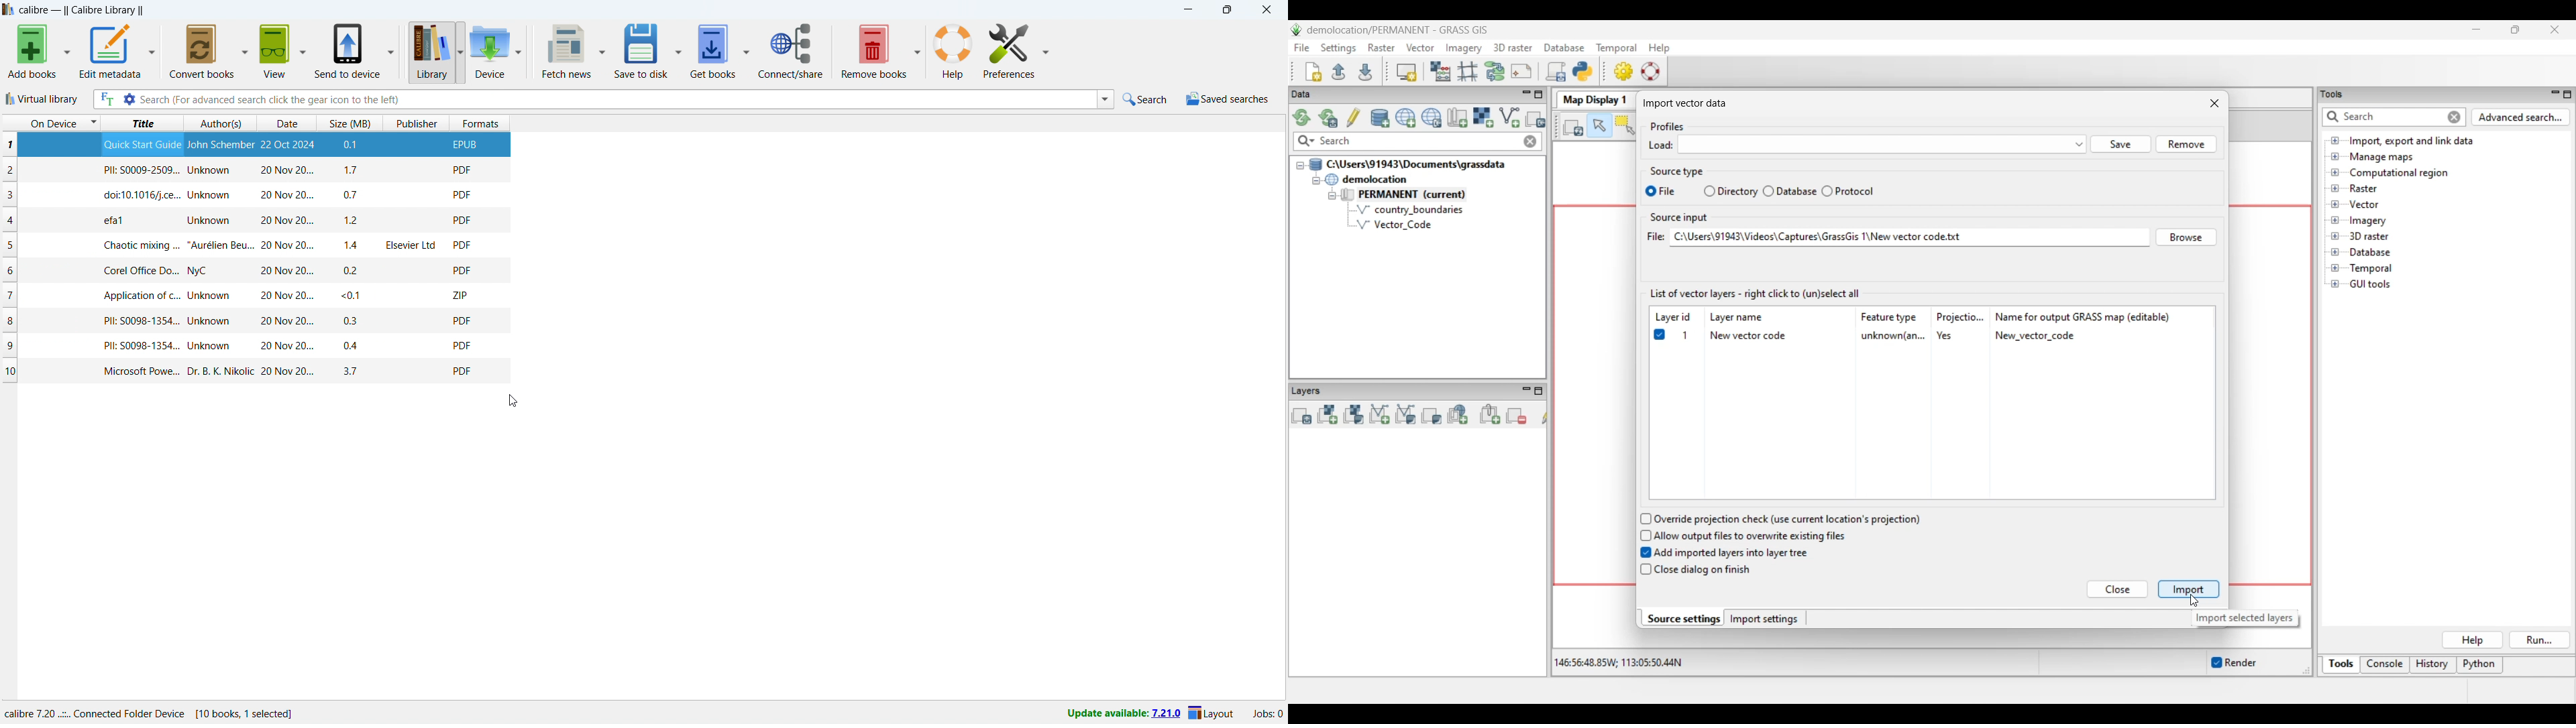 Image resolution: width=2576 pixels, height=728 pixels. I want to click on get books options, so click(746, 52).